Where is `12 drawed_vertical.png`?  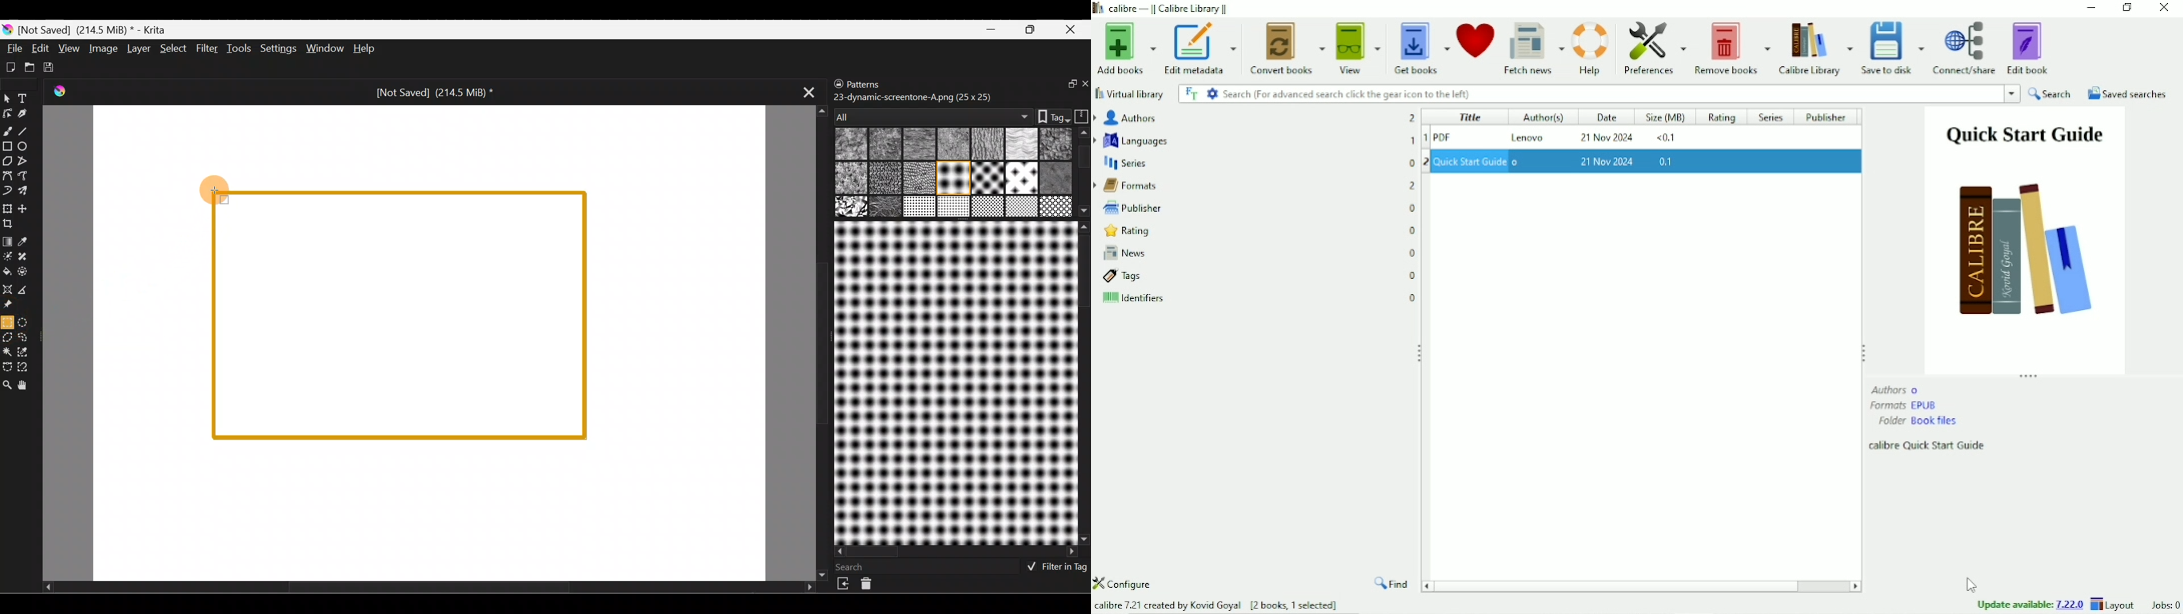
12 drawed_vertical.png is located at coordinates (1020, 177).